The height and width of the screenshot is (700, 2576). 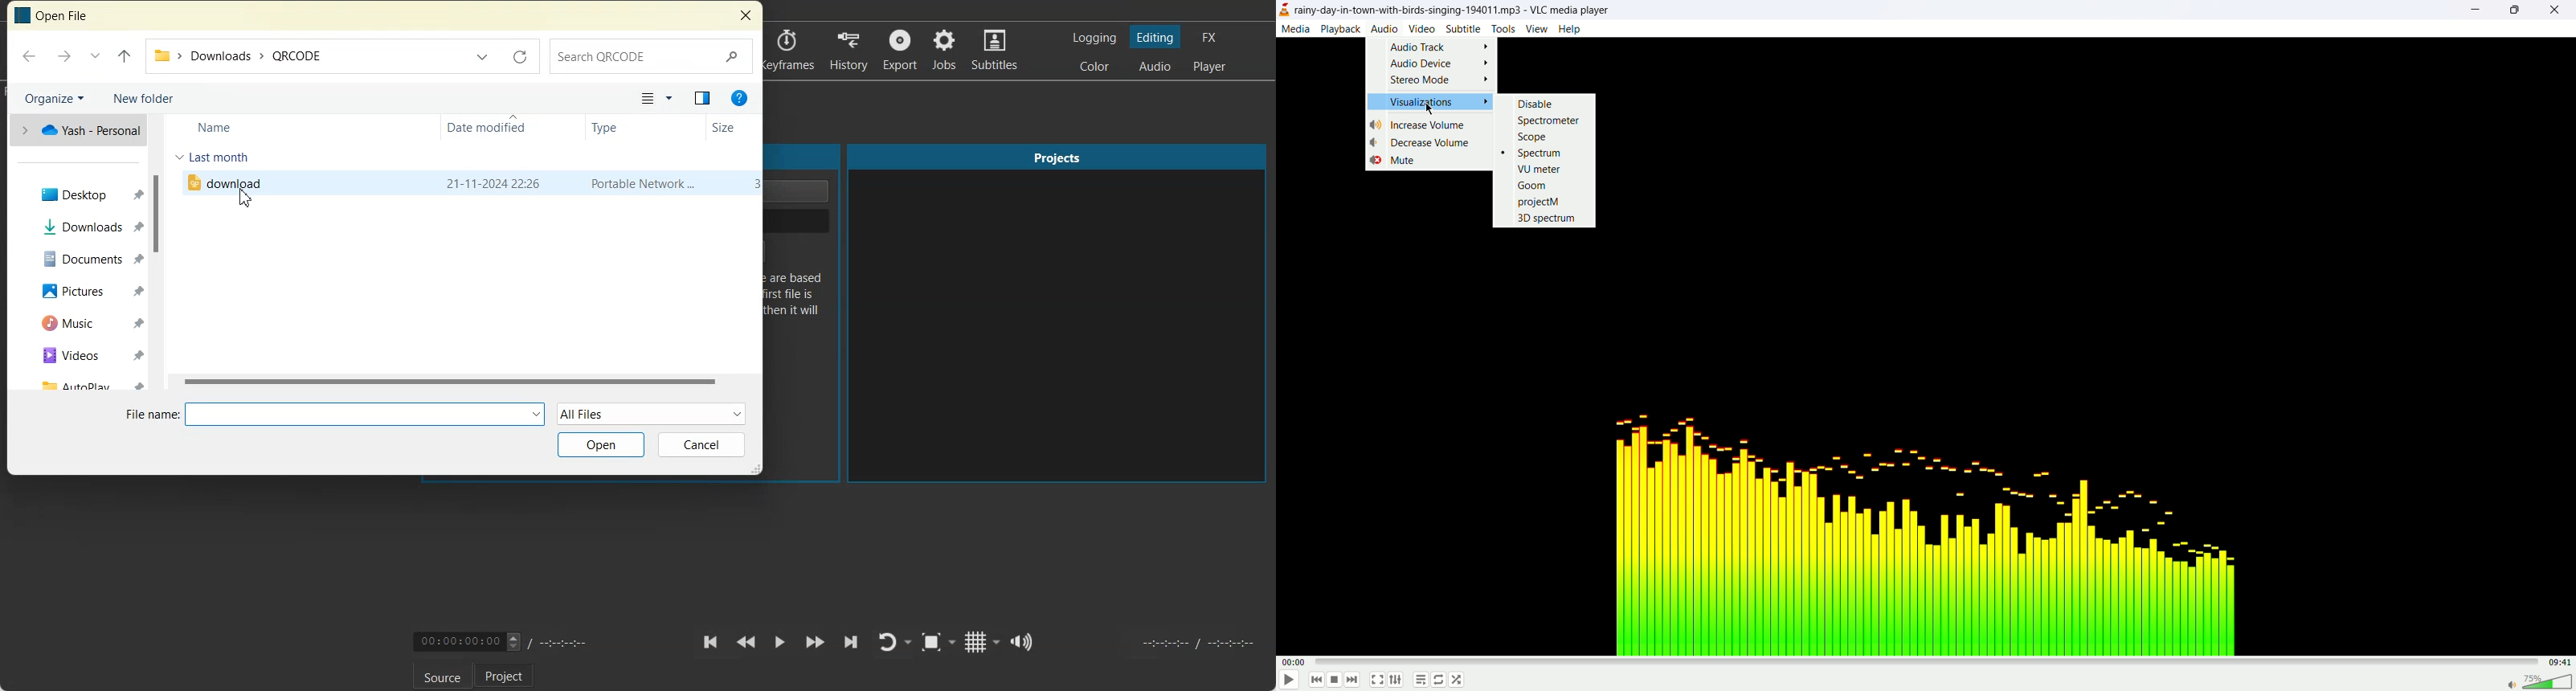 I want to click on subtitle, so click(x=1464, y=28).